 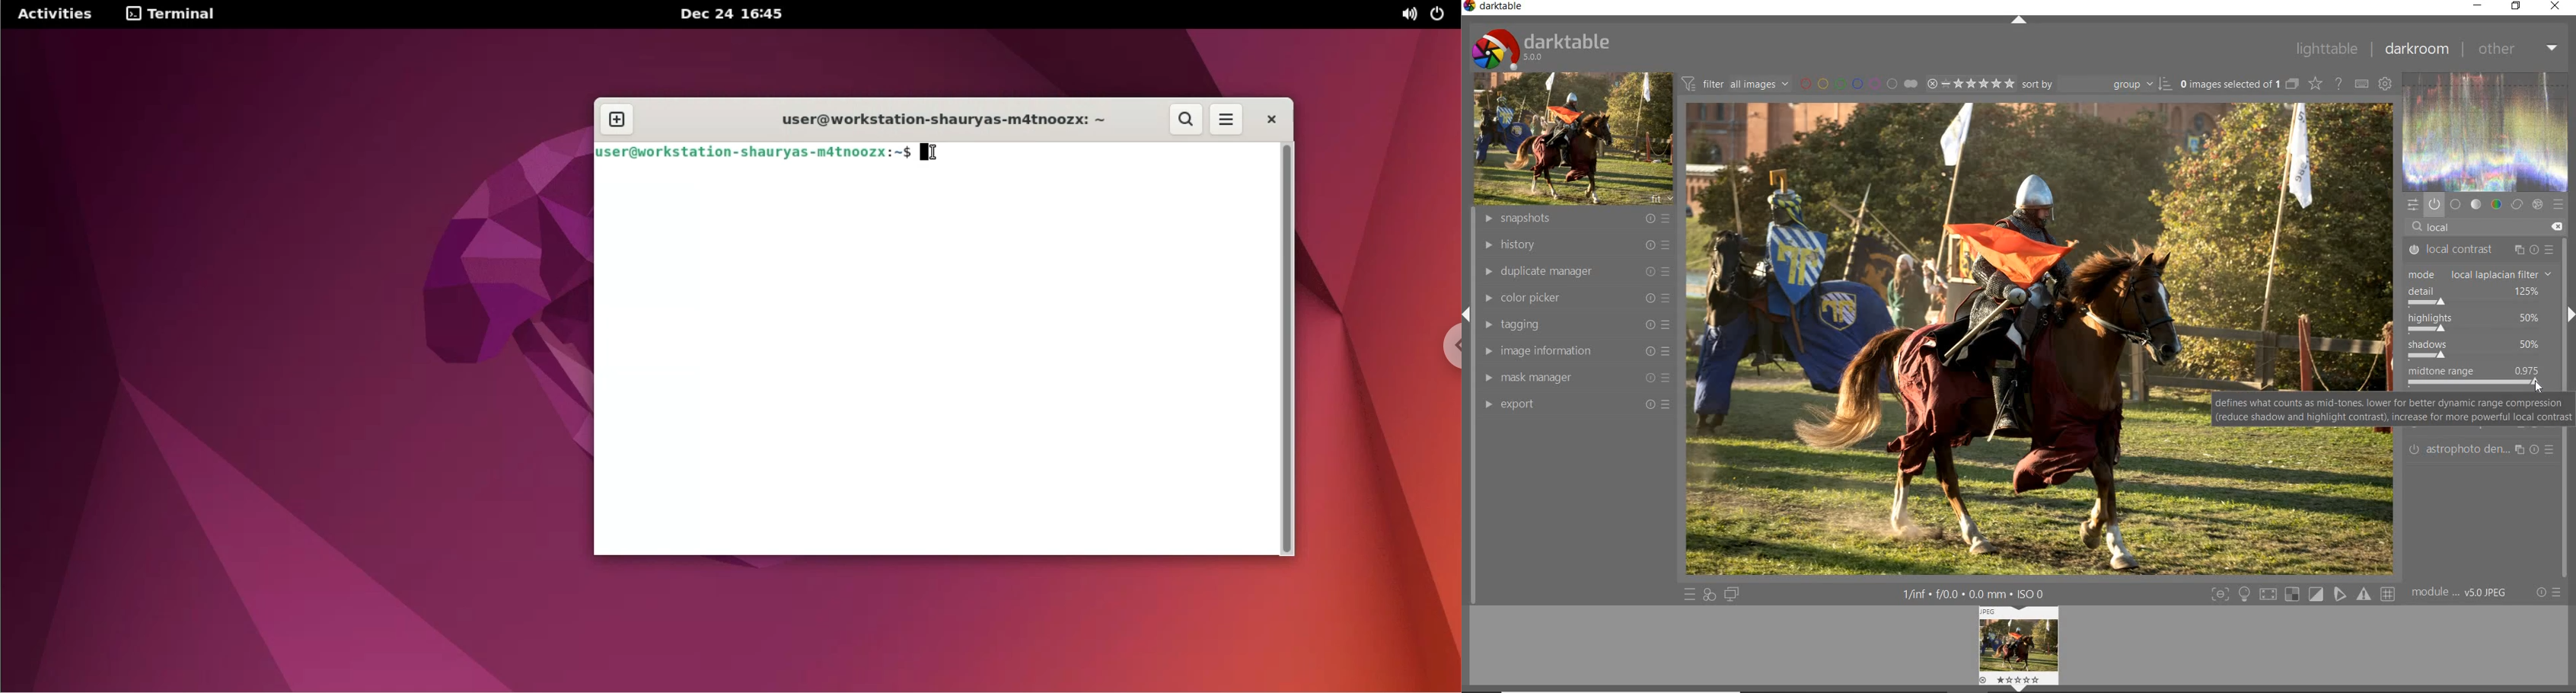 I want to click on show global preferences, so click(x=2386, y=86).